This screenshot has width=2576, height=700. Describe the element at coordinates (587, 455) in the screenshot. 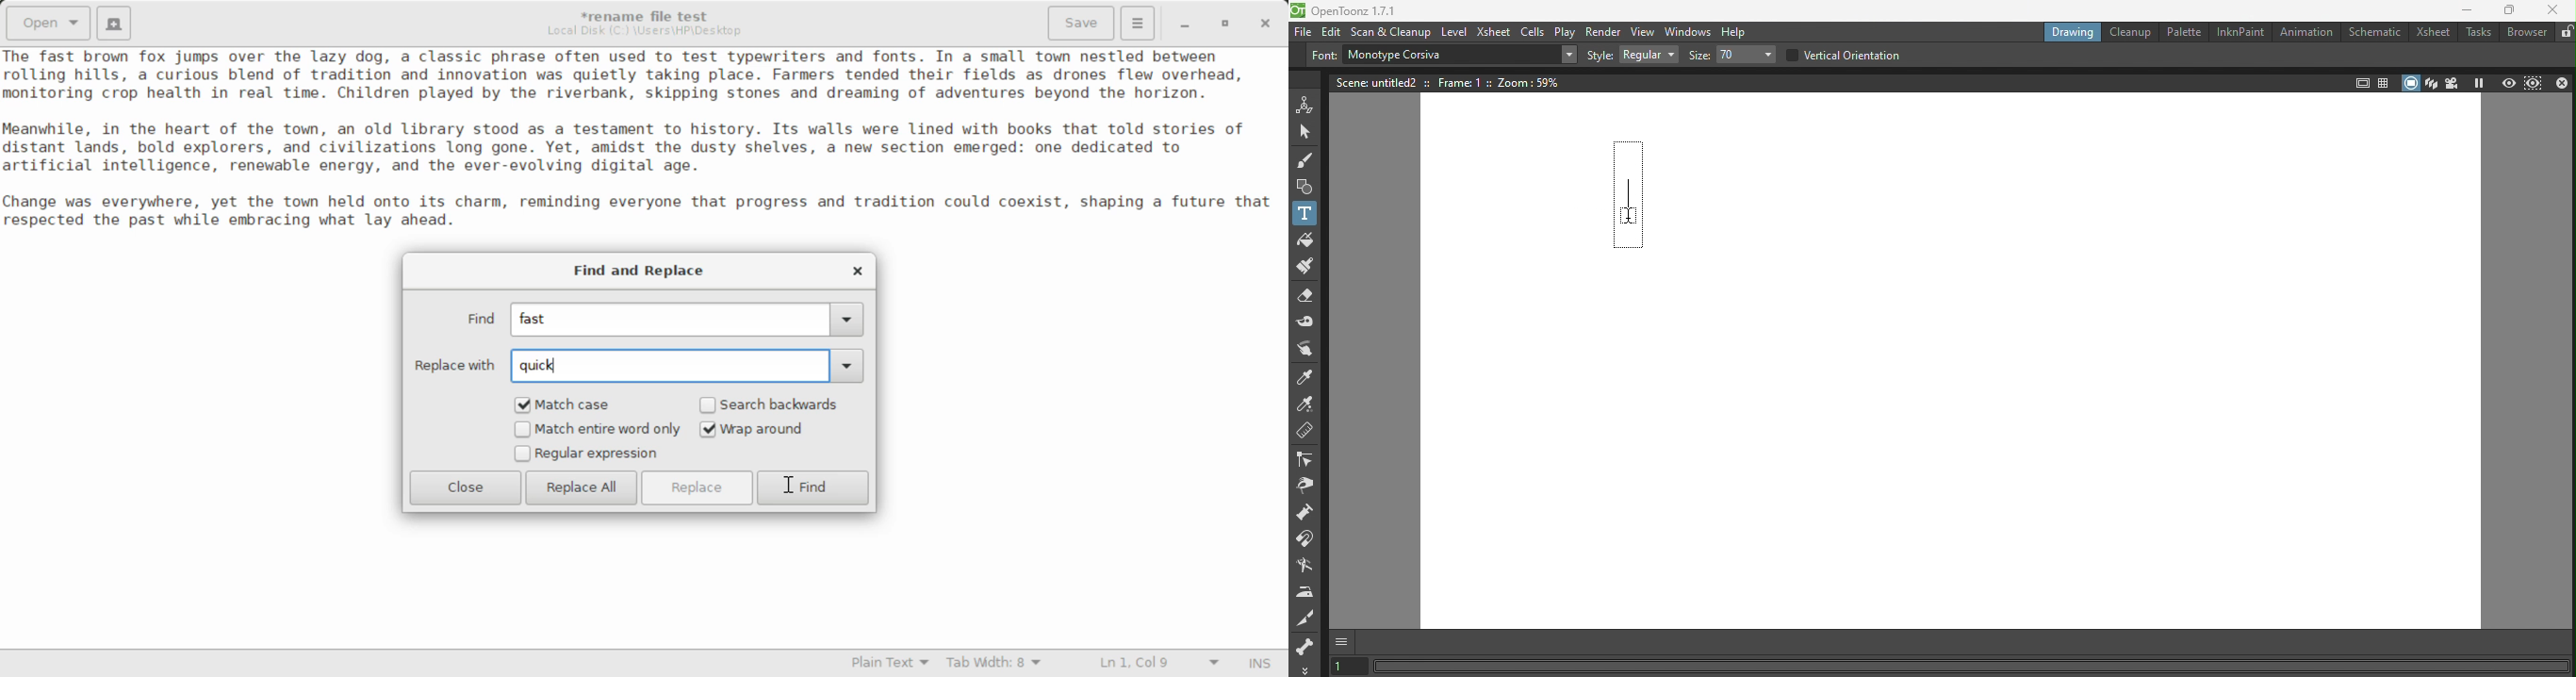

I see `Regular expression ` at that location.